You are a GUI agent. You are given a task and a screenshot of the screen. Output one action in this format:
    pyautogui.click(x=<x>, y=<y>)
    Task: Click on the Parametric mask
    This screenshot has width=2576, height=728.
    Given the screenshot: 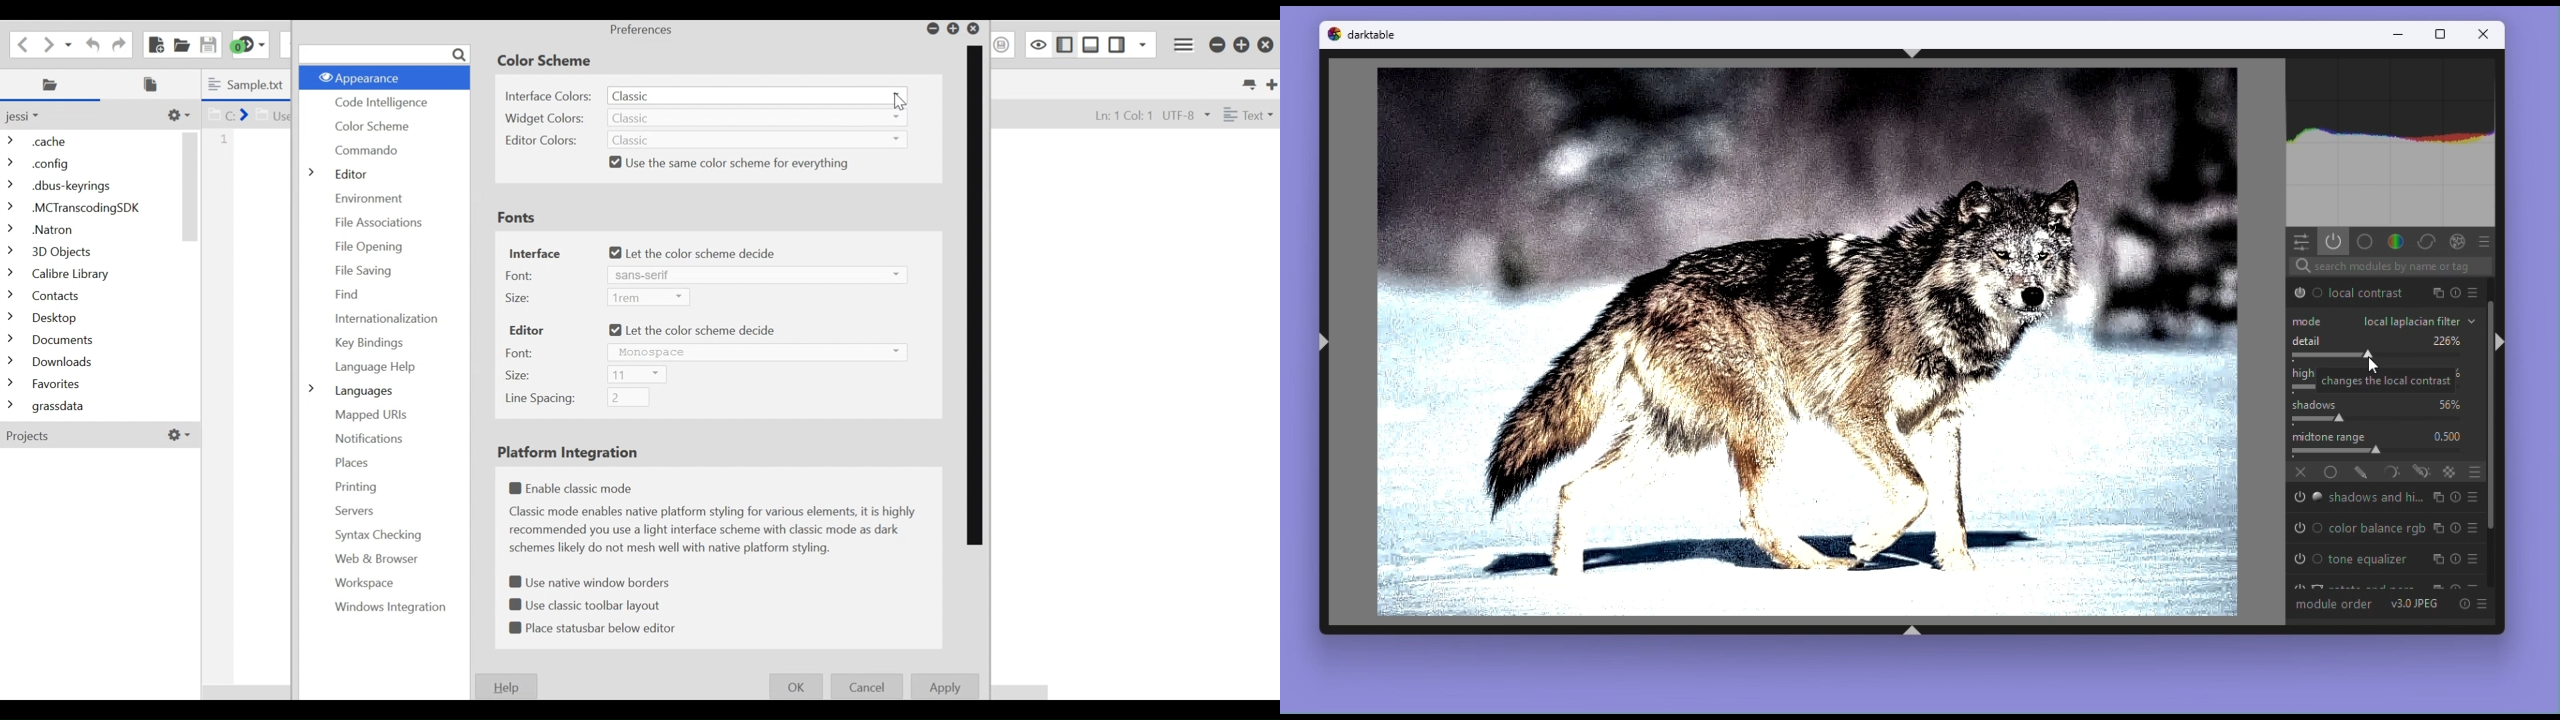 What is the action you would take?
    pyautogui.click(x=2392, y=472)
    